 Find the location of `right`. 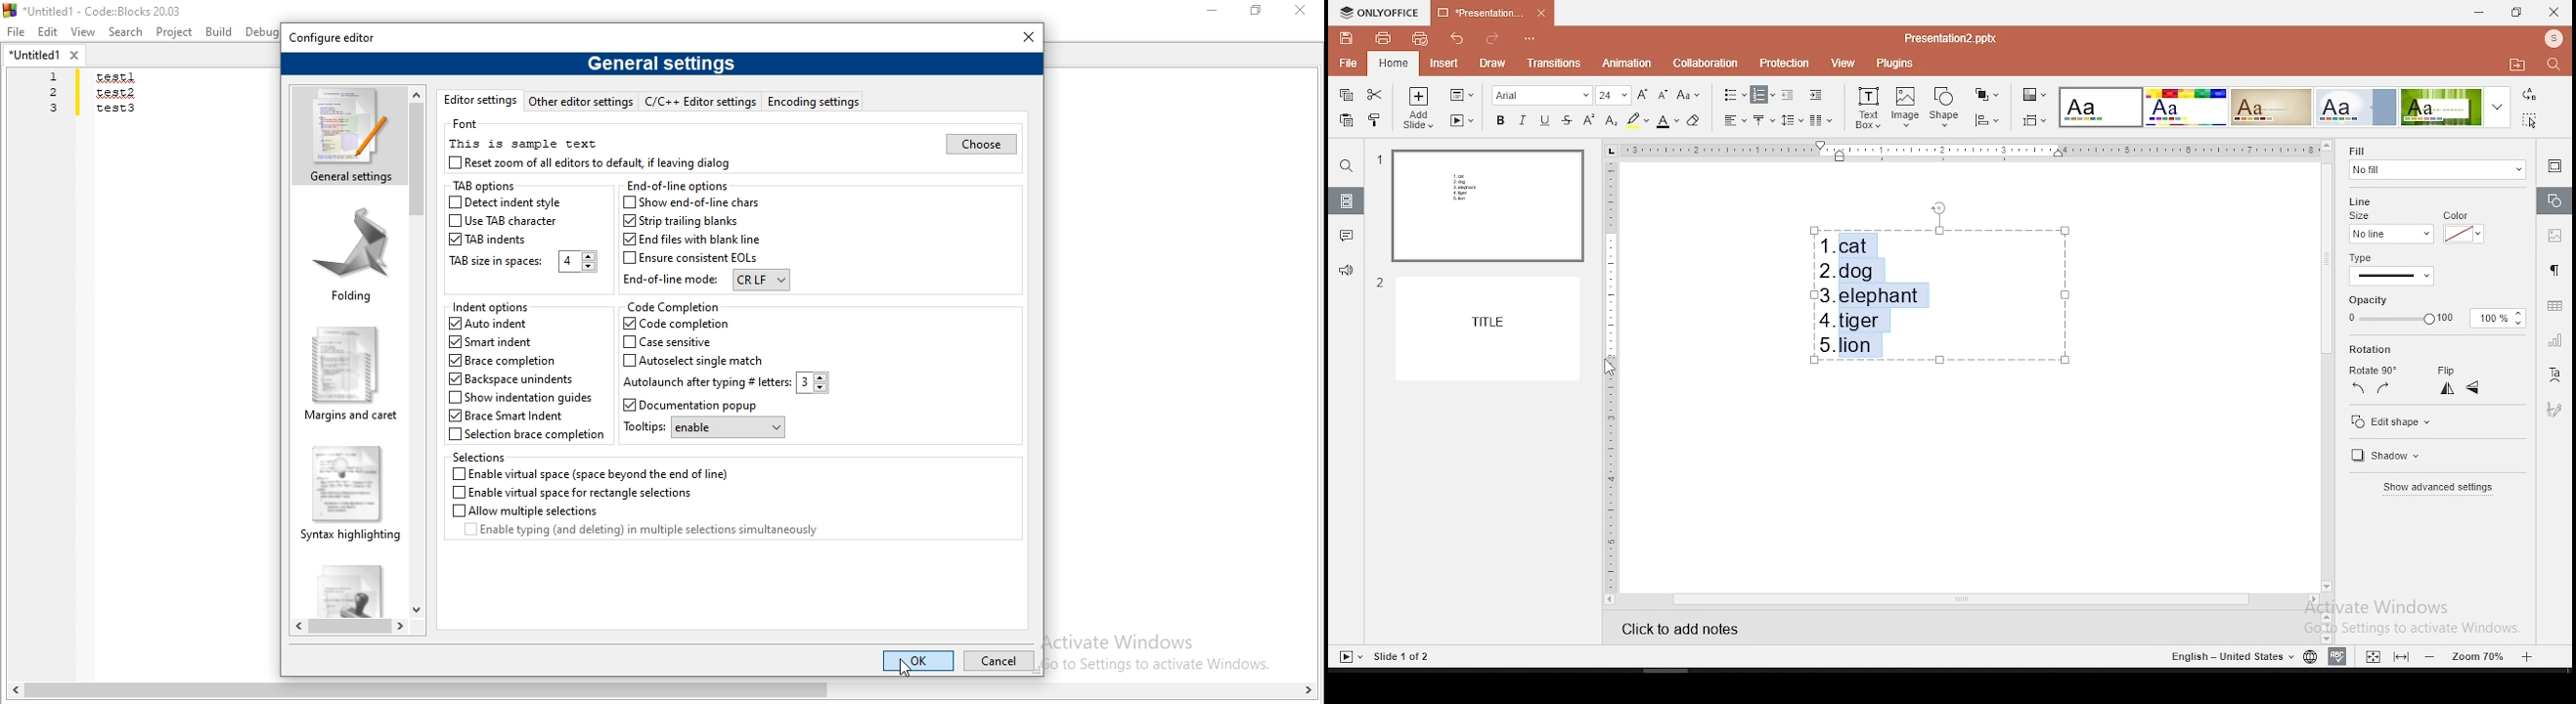

right is located at coordinates (2384, 391).